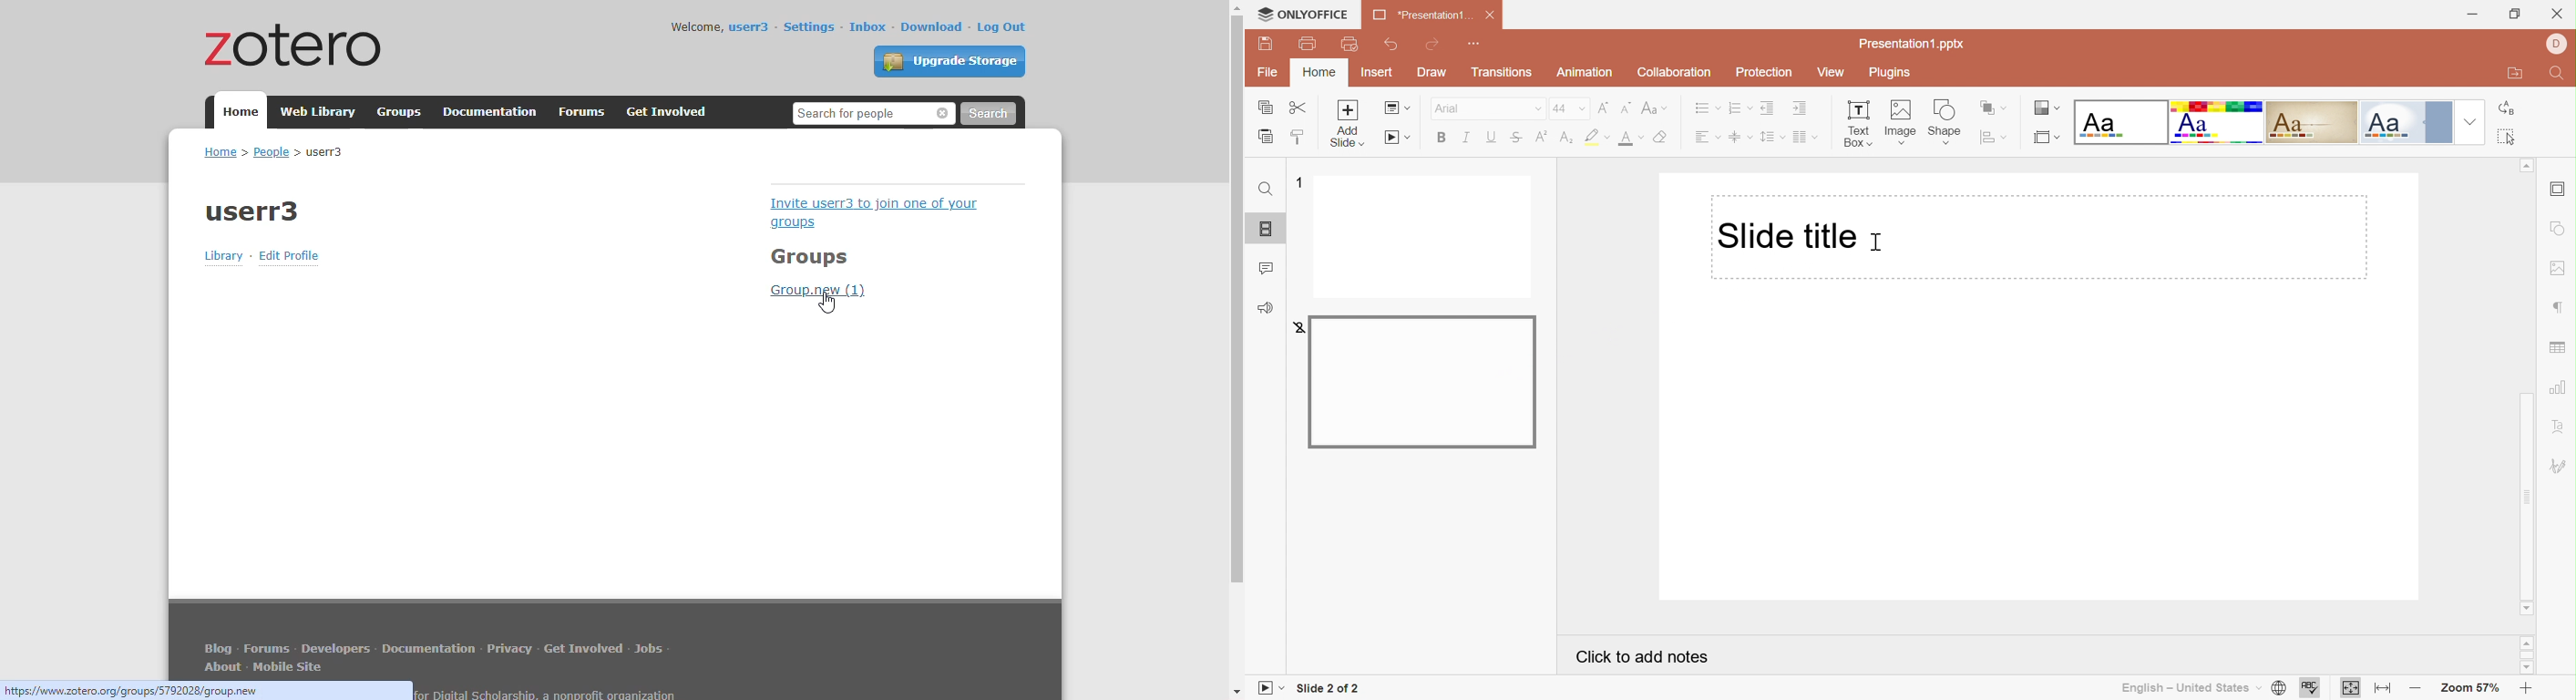 This screenshot has height=700, width=2576. I want to click on Cursor, so click(1876, 242).